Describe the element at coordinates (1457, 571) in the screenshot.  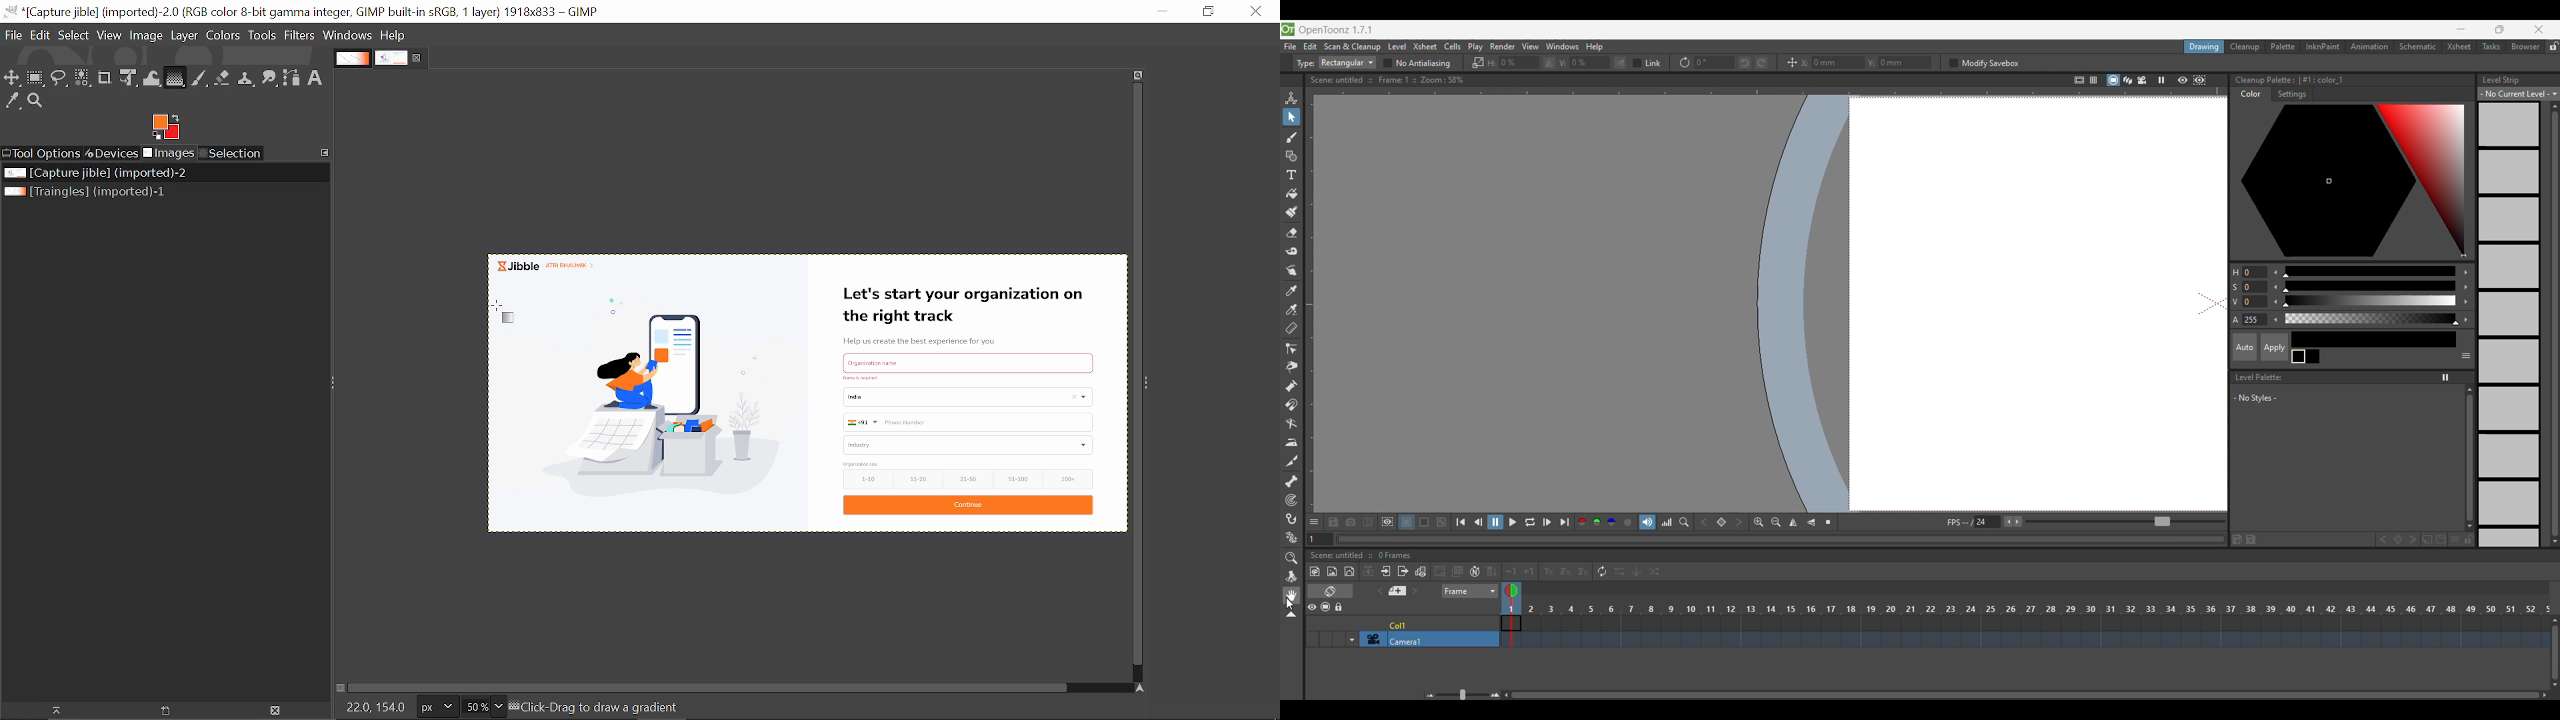
I see `Duplicate drawing` at that location.